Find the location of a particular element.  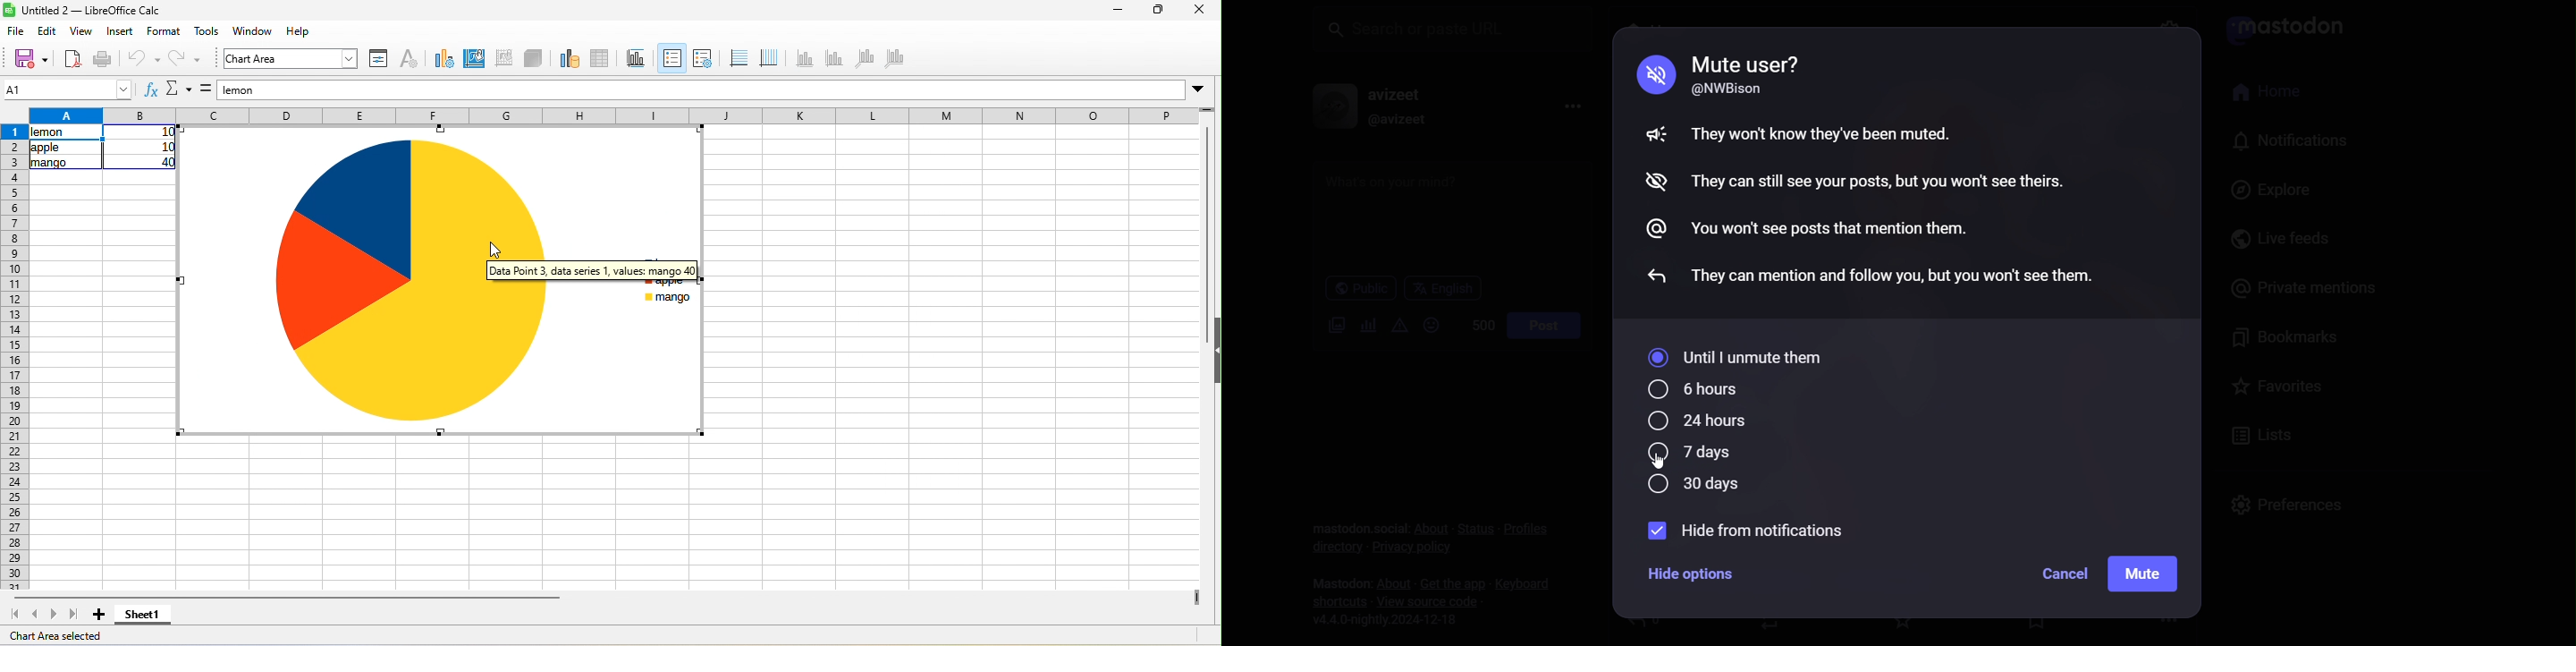

horizontal grid is located at coordinates (739, 60).